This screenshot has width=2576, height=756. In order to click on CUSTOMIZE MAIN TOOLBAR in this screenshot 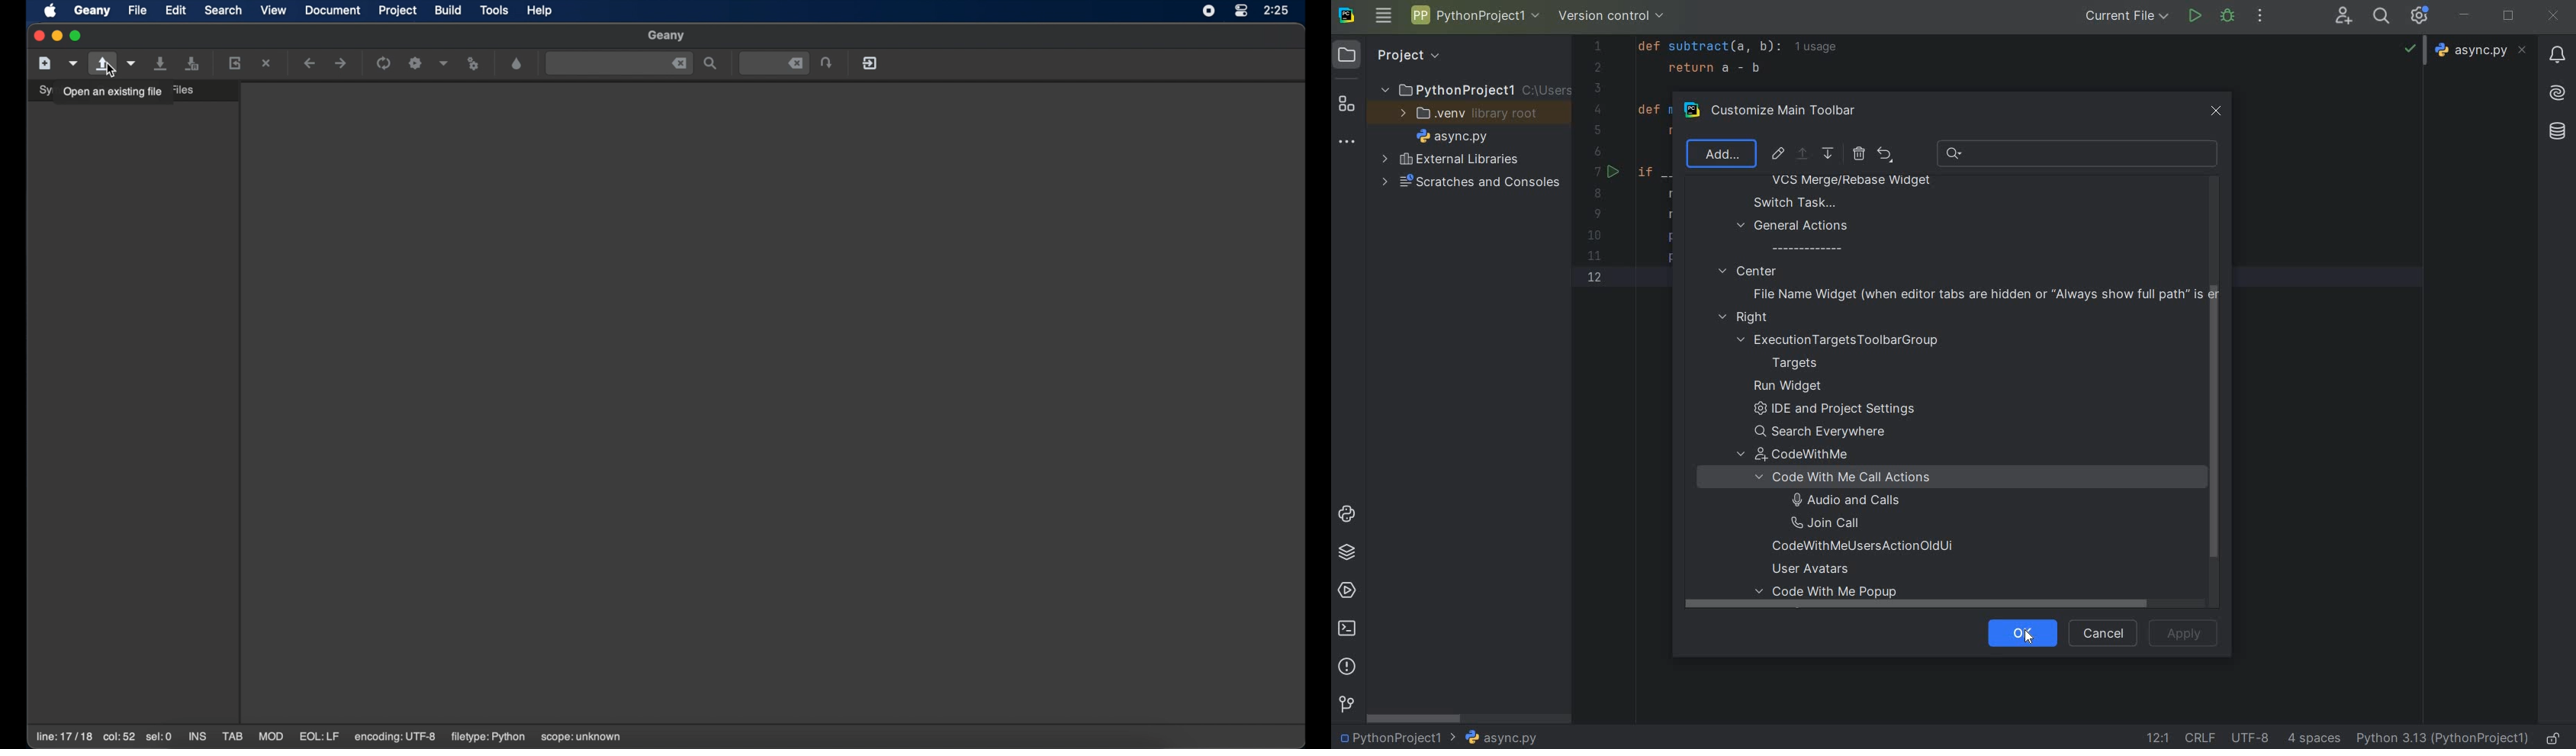, I will do `click(1793, 111)`.